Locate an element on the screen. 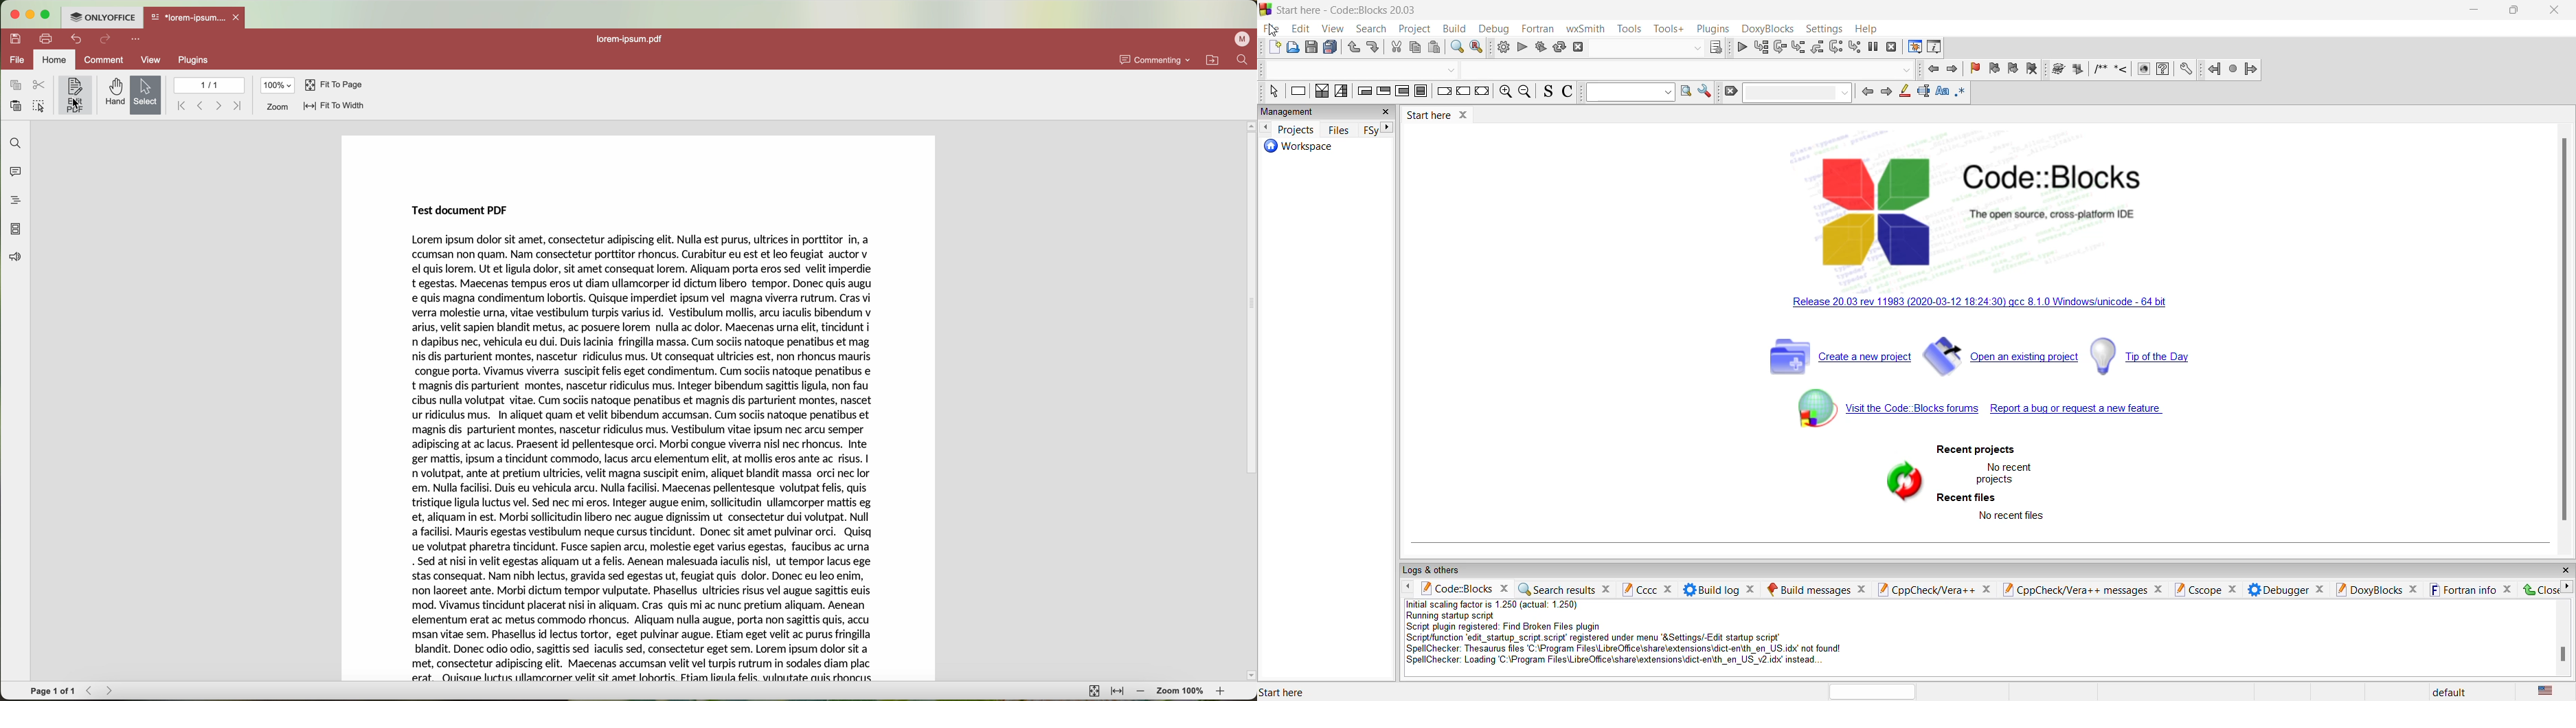 The image size is (2576, 728). commenting is located at coordinates (1155, 58).